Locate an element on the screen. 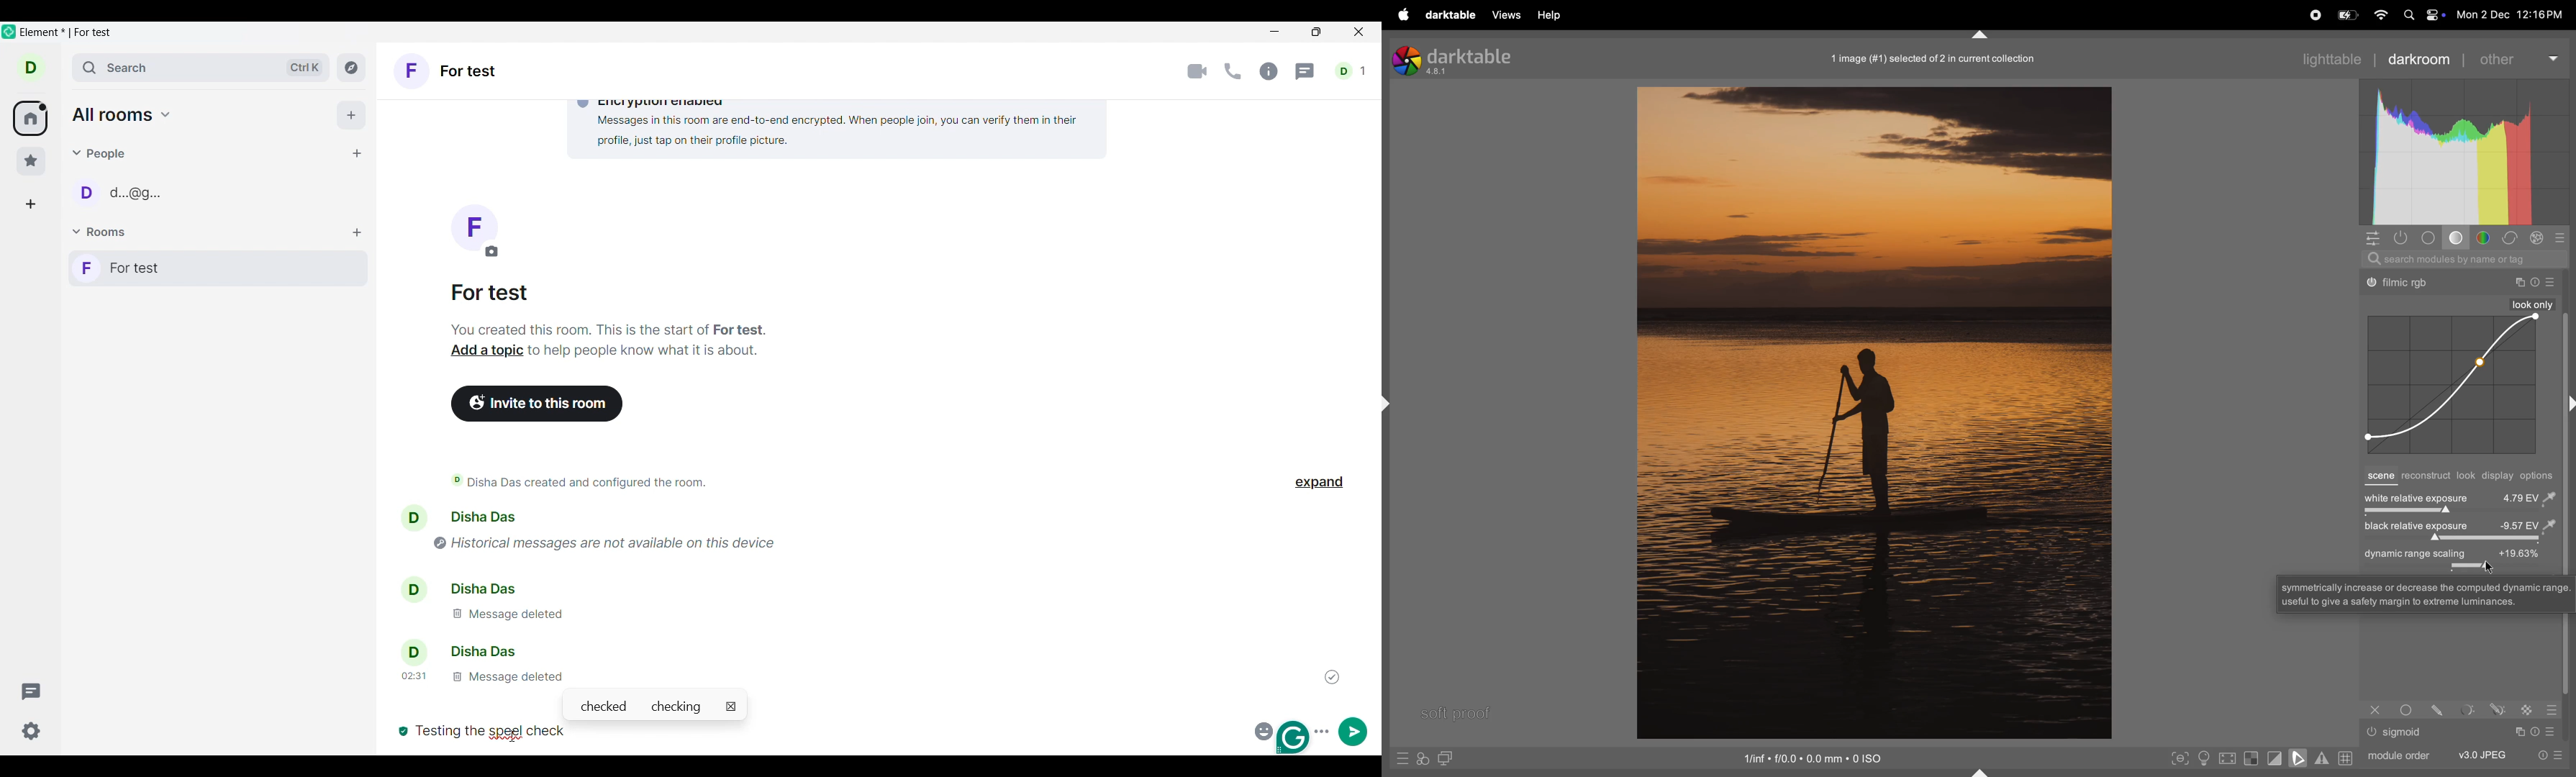 Image resolution: width=2576 pixels, height=784 pixels. soft proofing is located at coordinates (2301, 757).